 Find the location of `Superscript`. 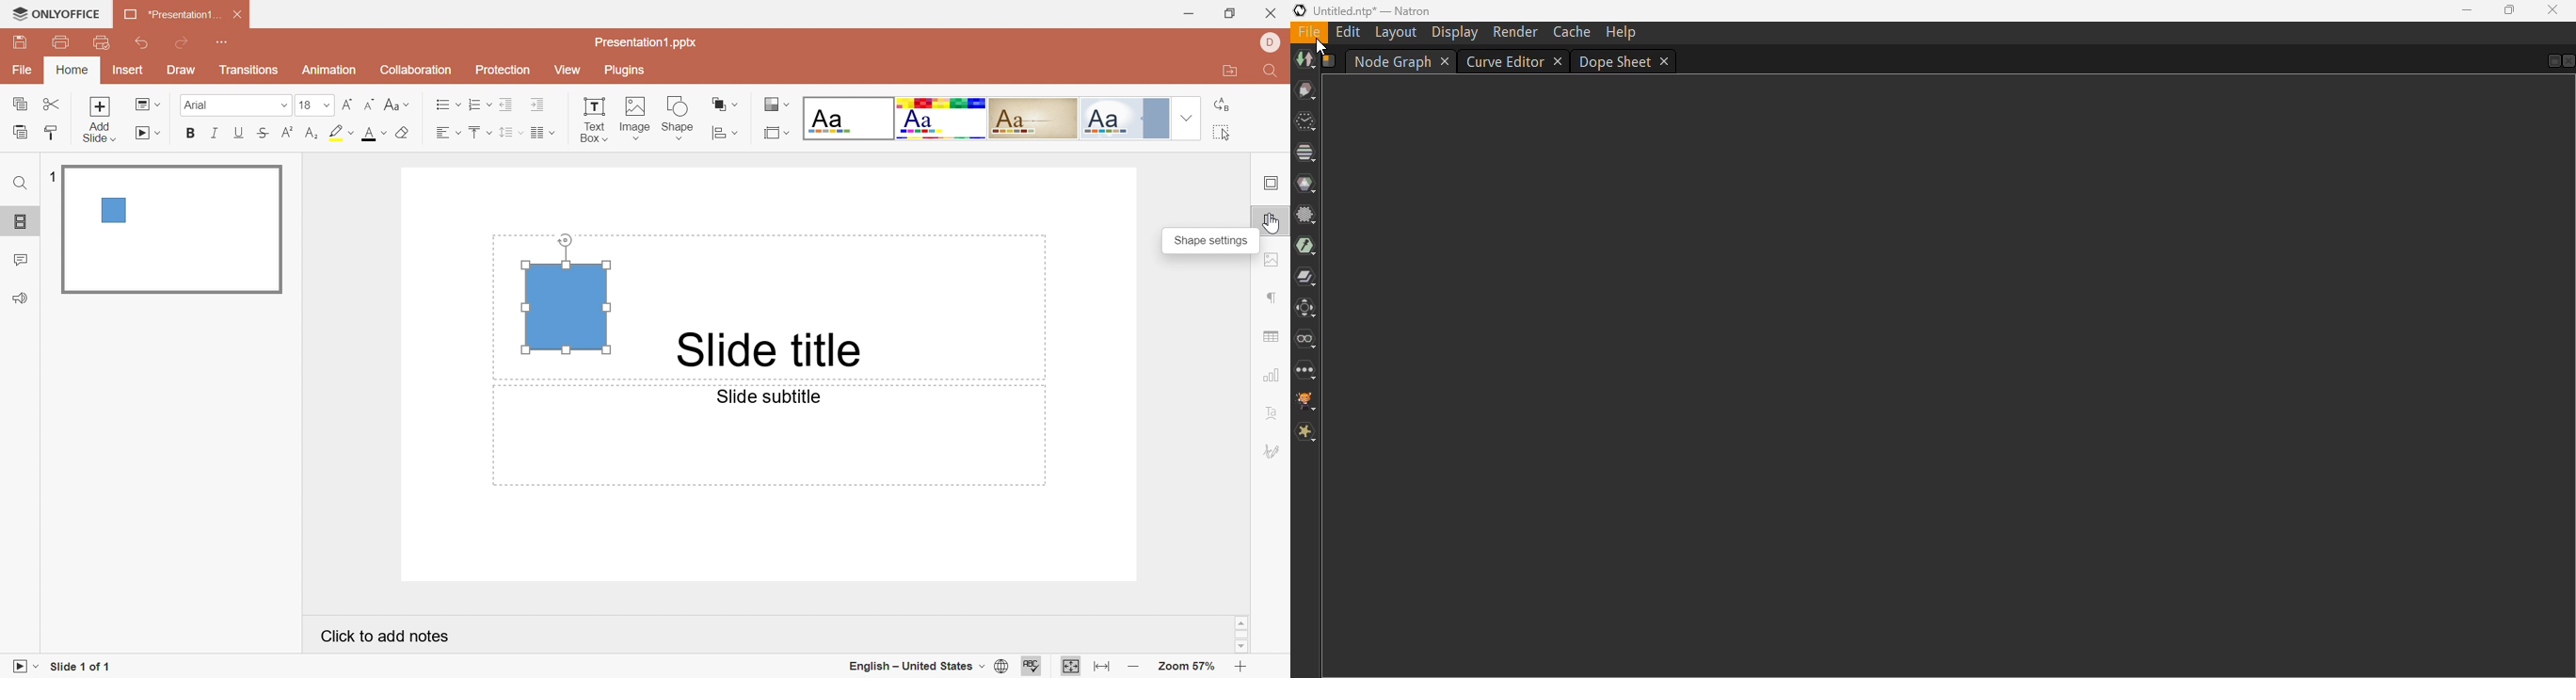

Superscript is located at coordinates (288, 133).